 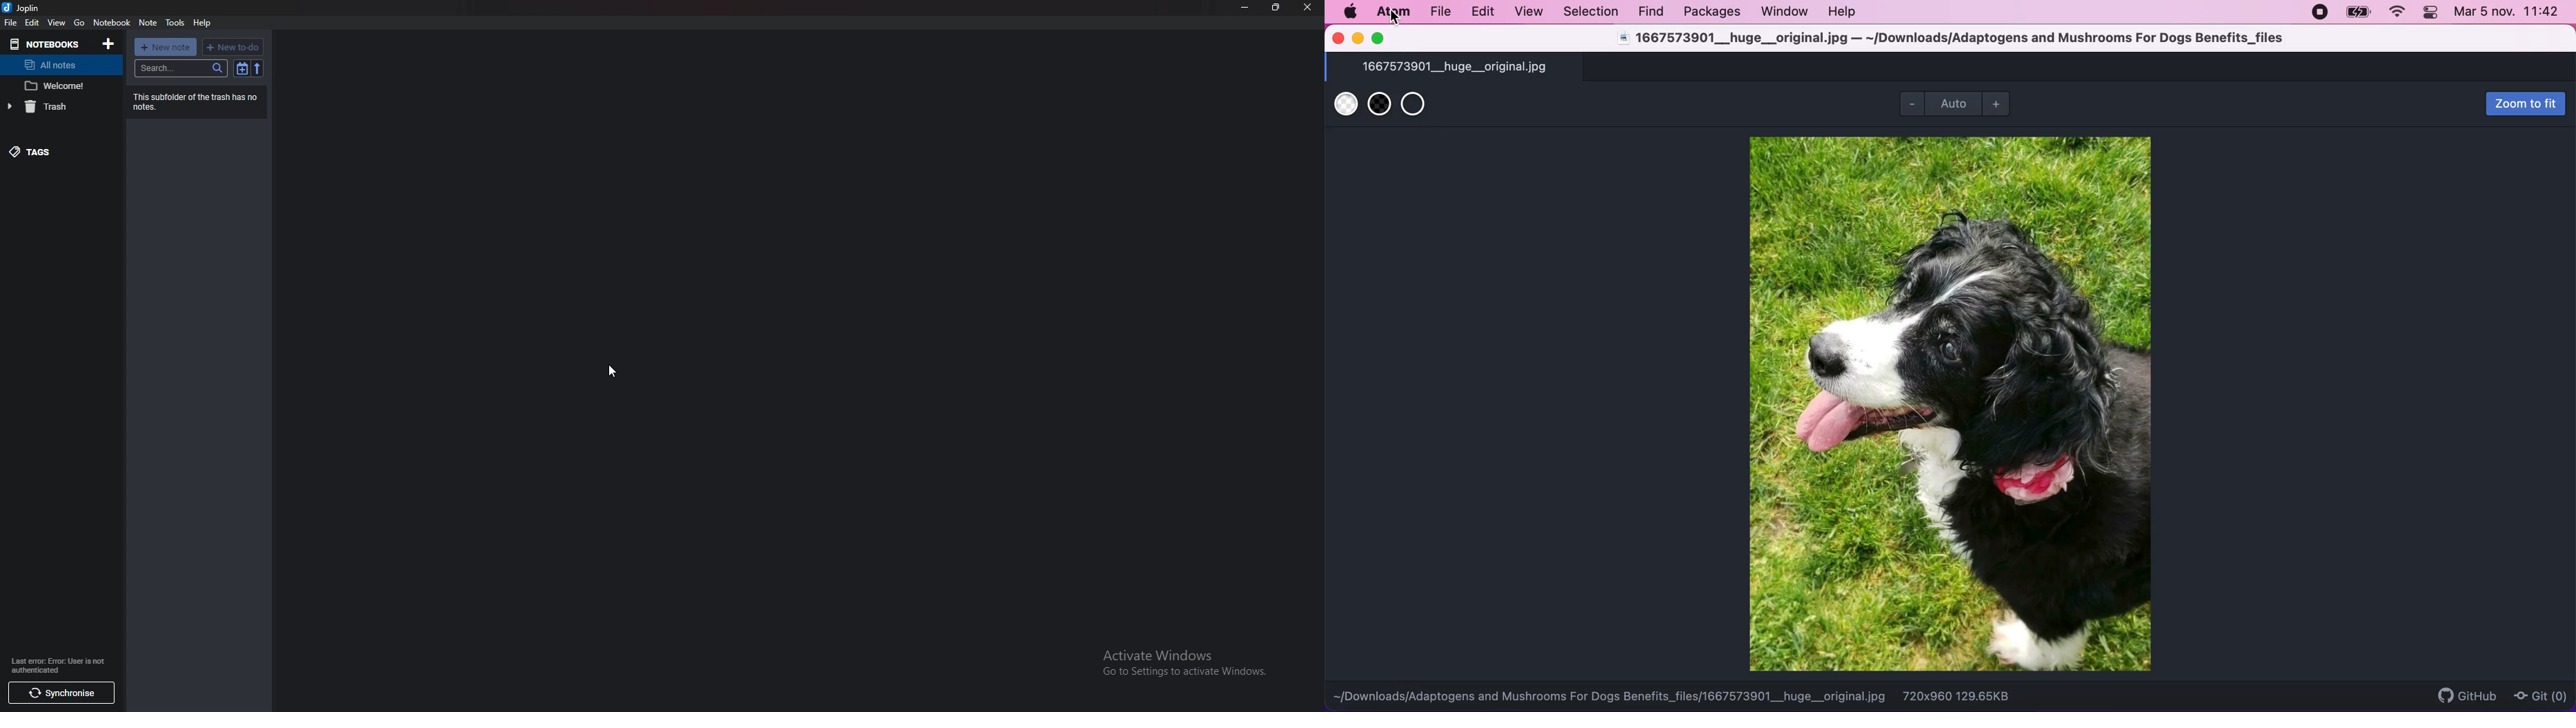 I want to click on mac logo, so click(x=1350, y=13).